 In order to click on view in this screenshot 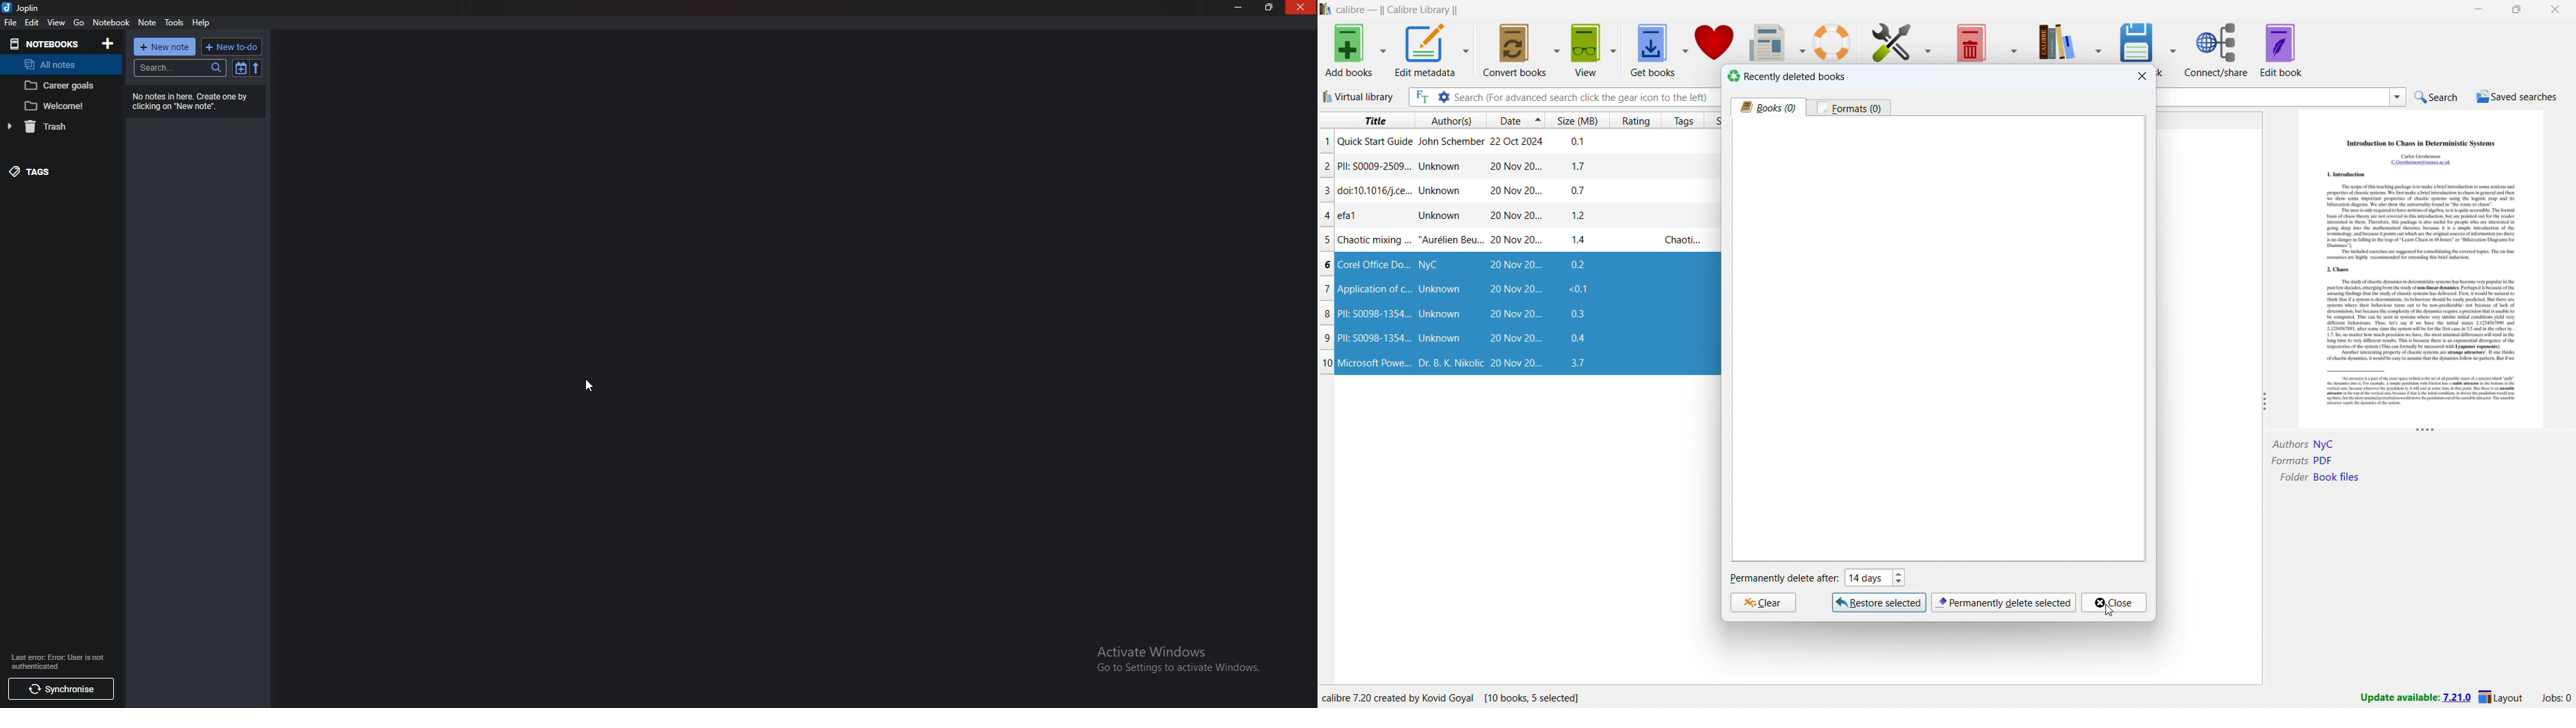, I will do `click(55, 22)`.